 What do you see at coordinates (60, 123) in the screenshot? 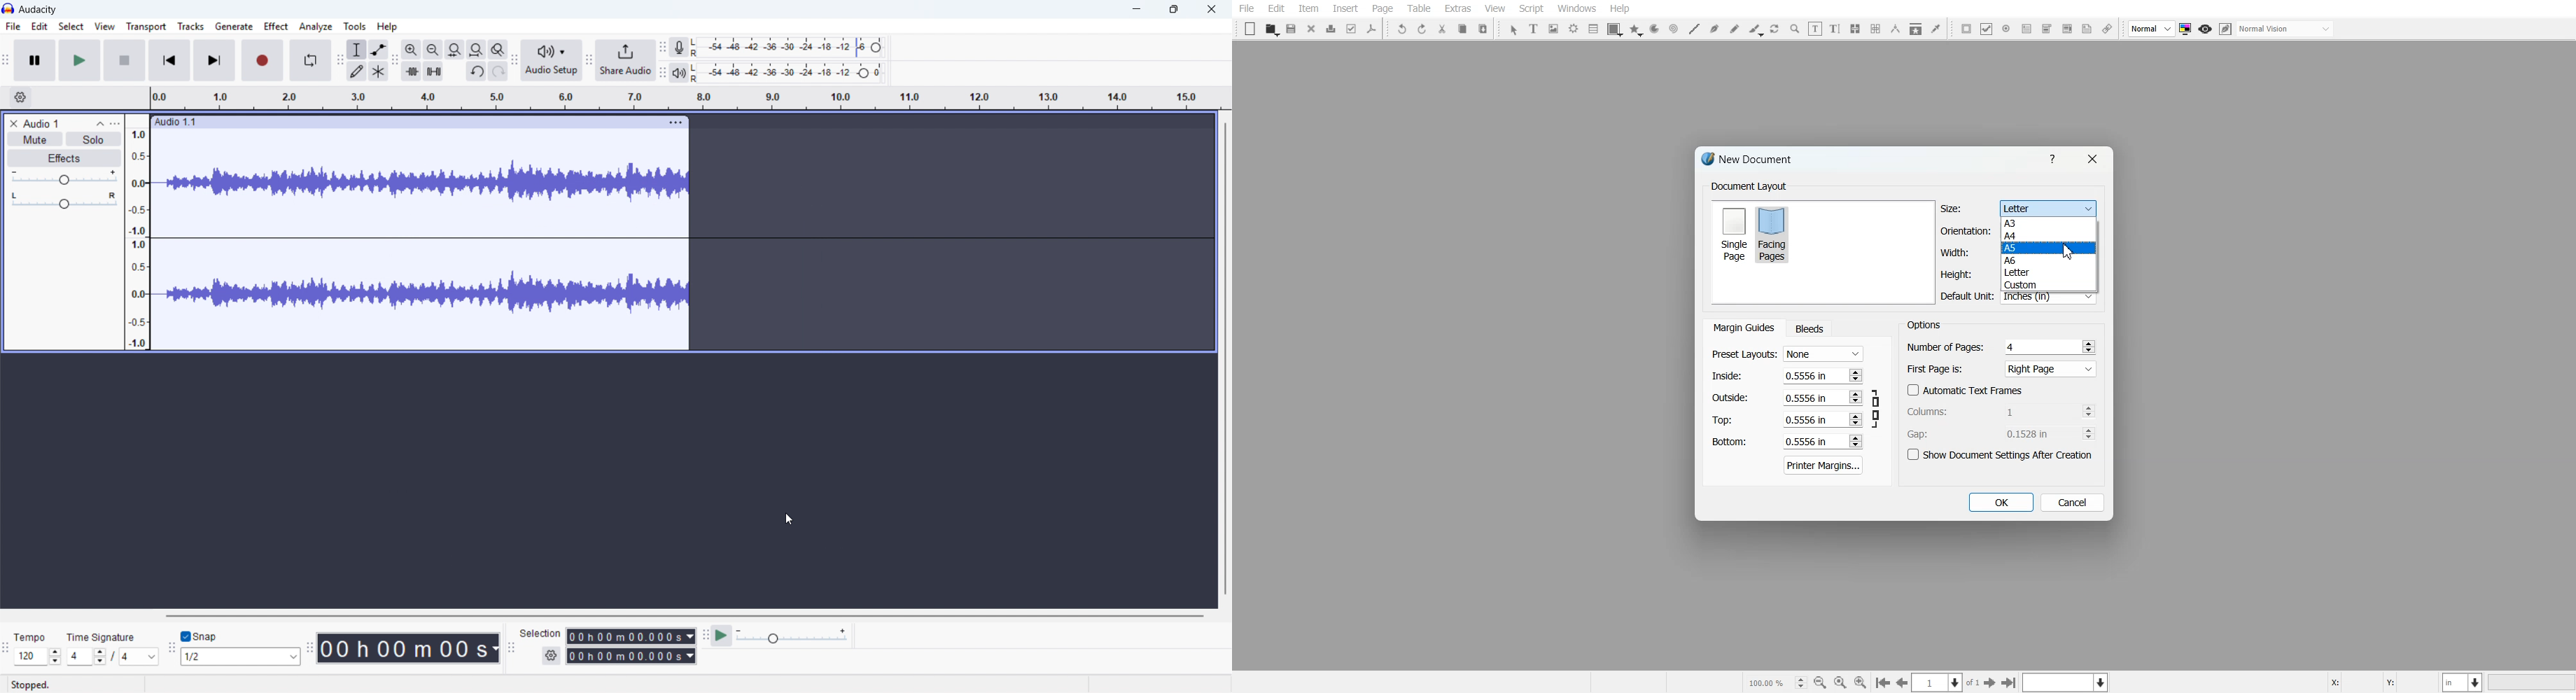
I see `Track title ` at bounding box center [60, 123].